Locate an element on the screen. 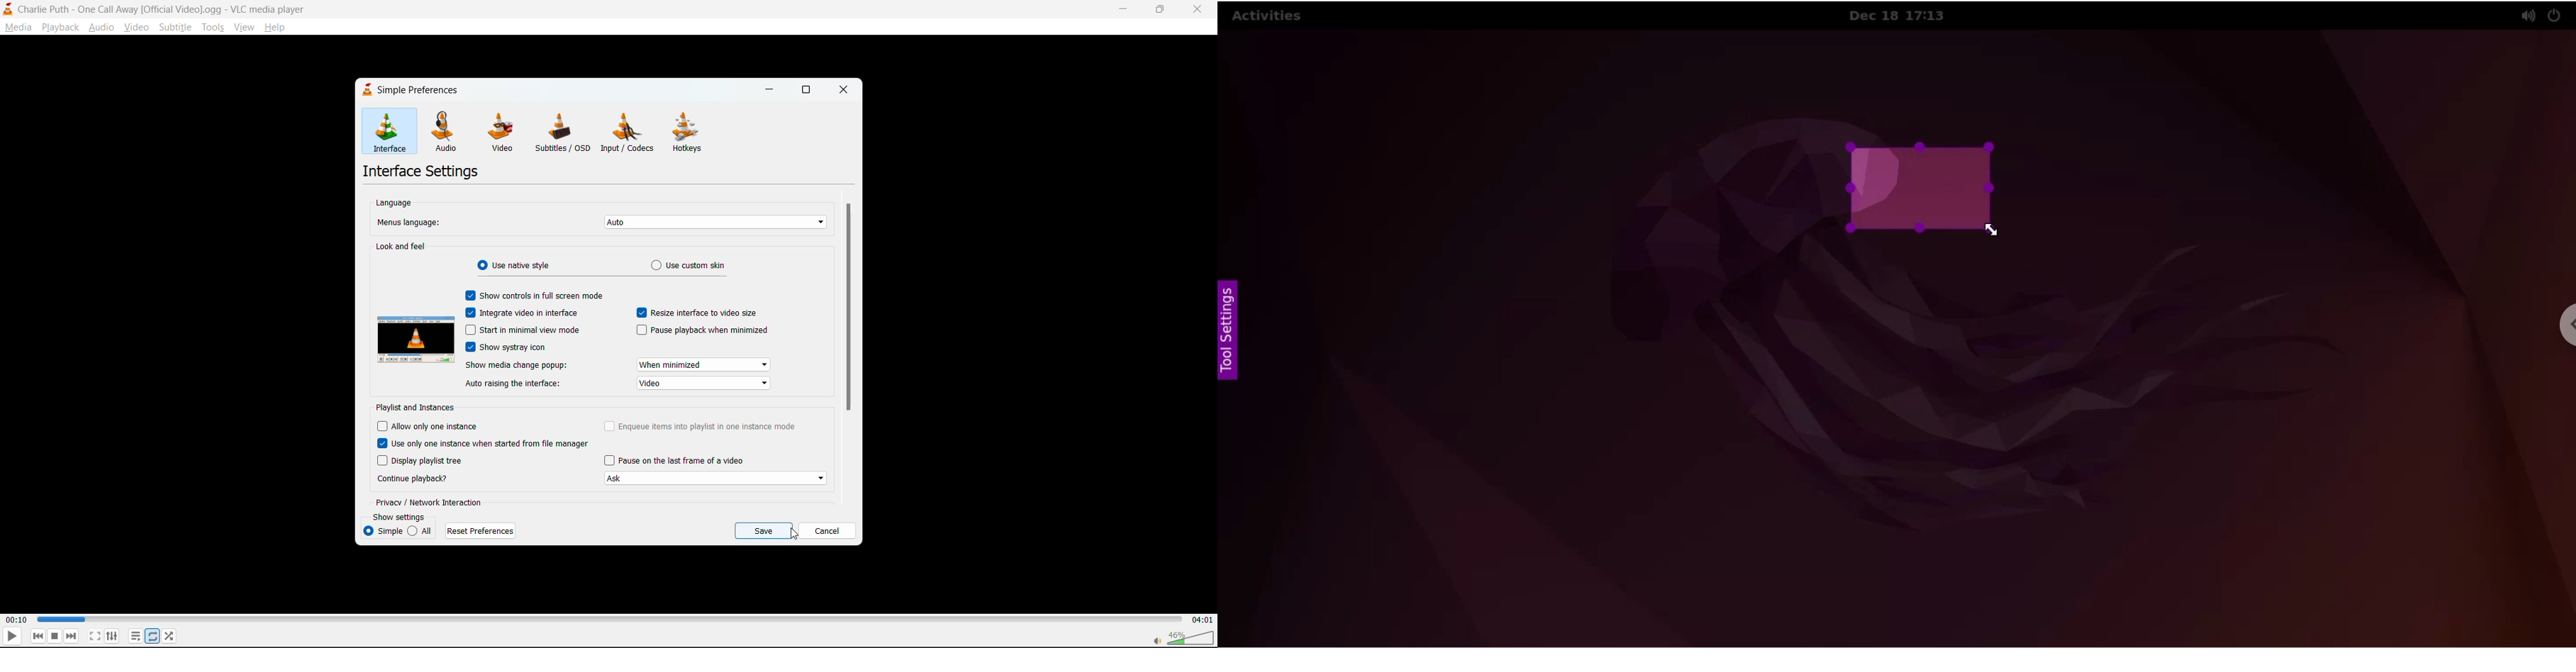 The image size is (2576, 672). auto is located at coordinates (713, 223).